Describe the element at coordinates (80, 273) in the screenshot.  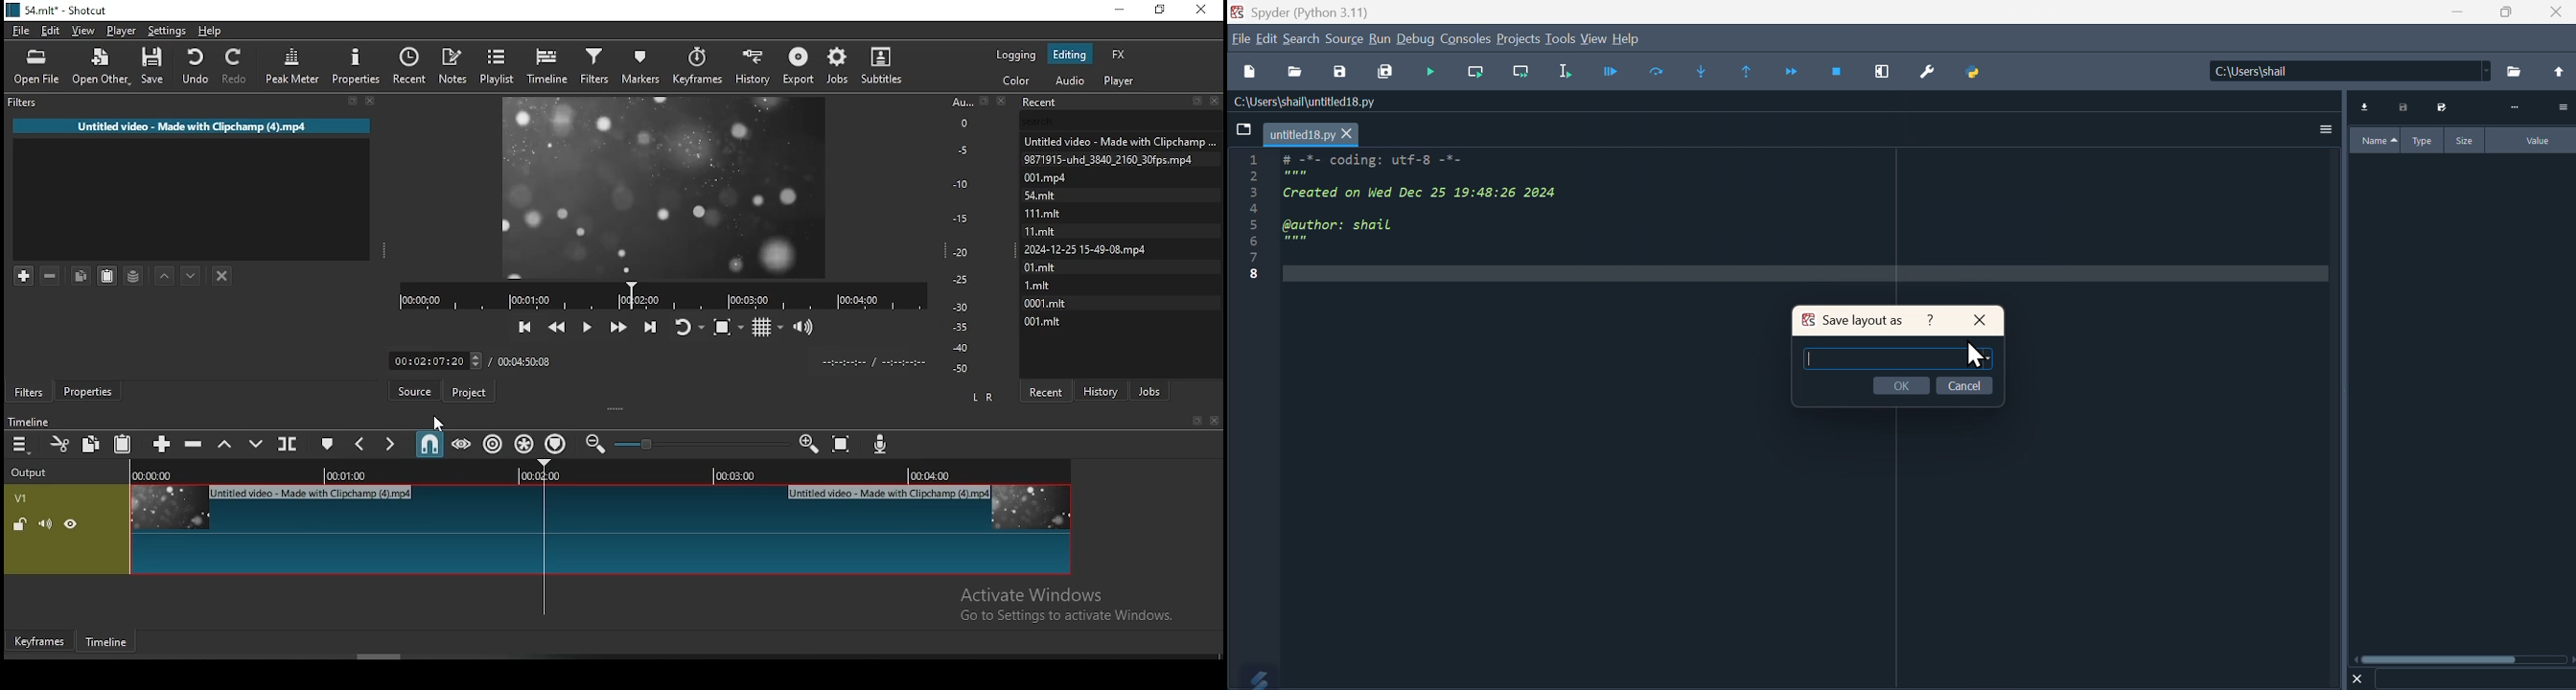
I see `copy` at that location.